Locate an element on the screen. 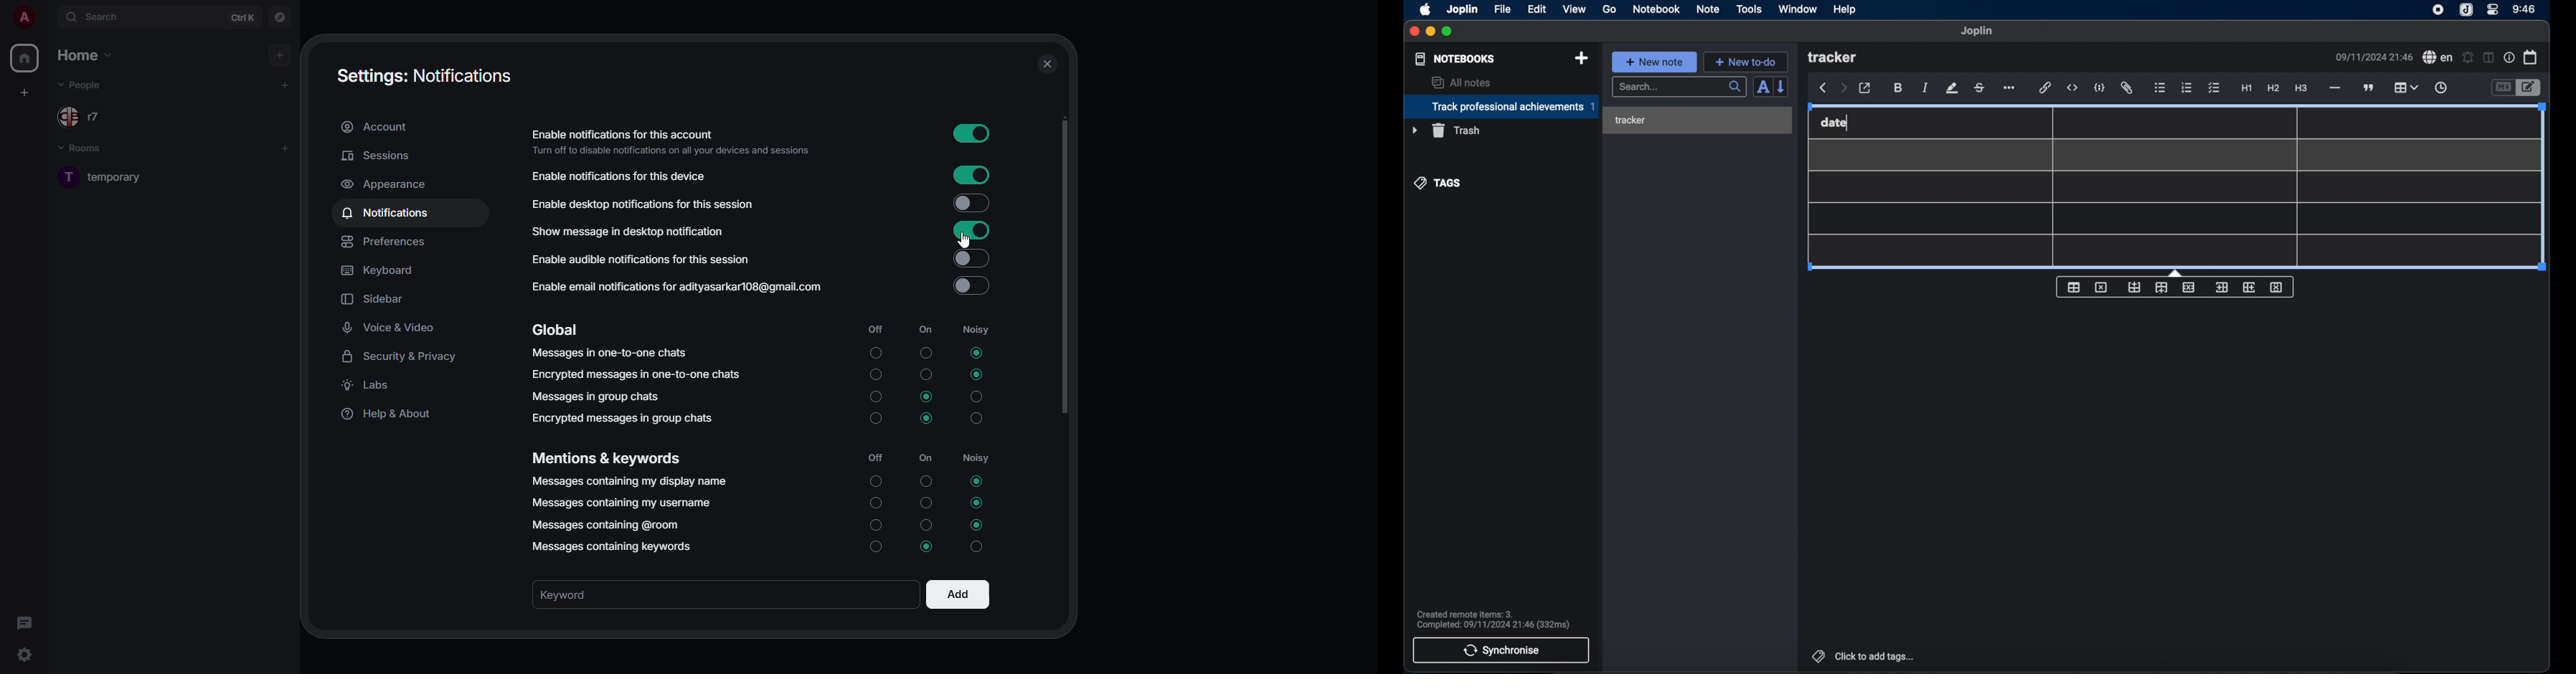 The width and height of the screenshot is (2576, 700). spell check is located at coordinates (2437, 57).